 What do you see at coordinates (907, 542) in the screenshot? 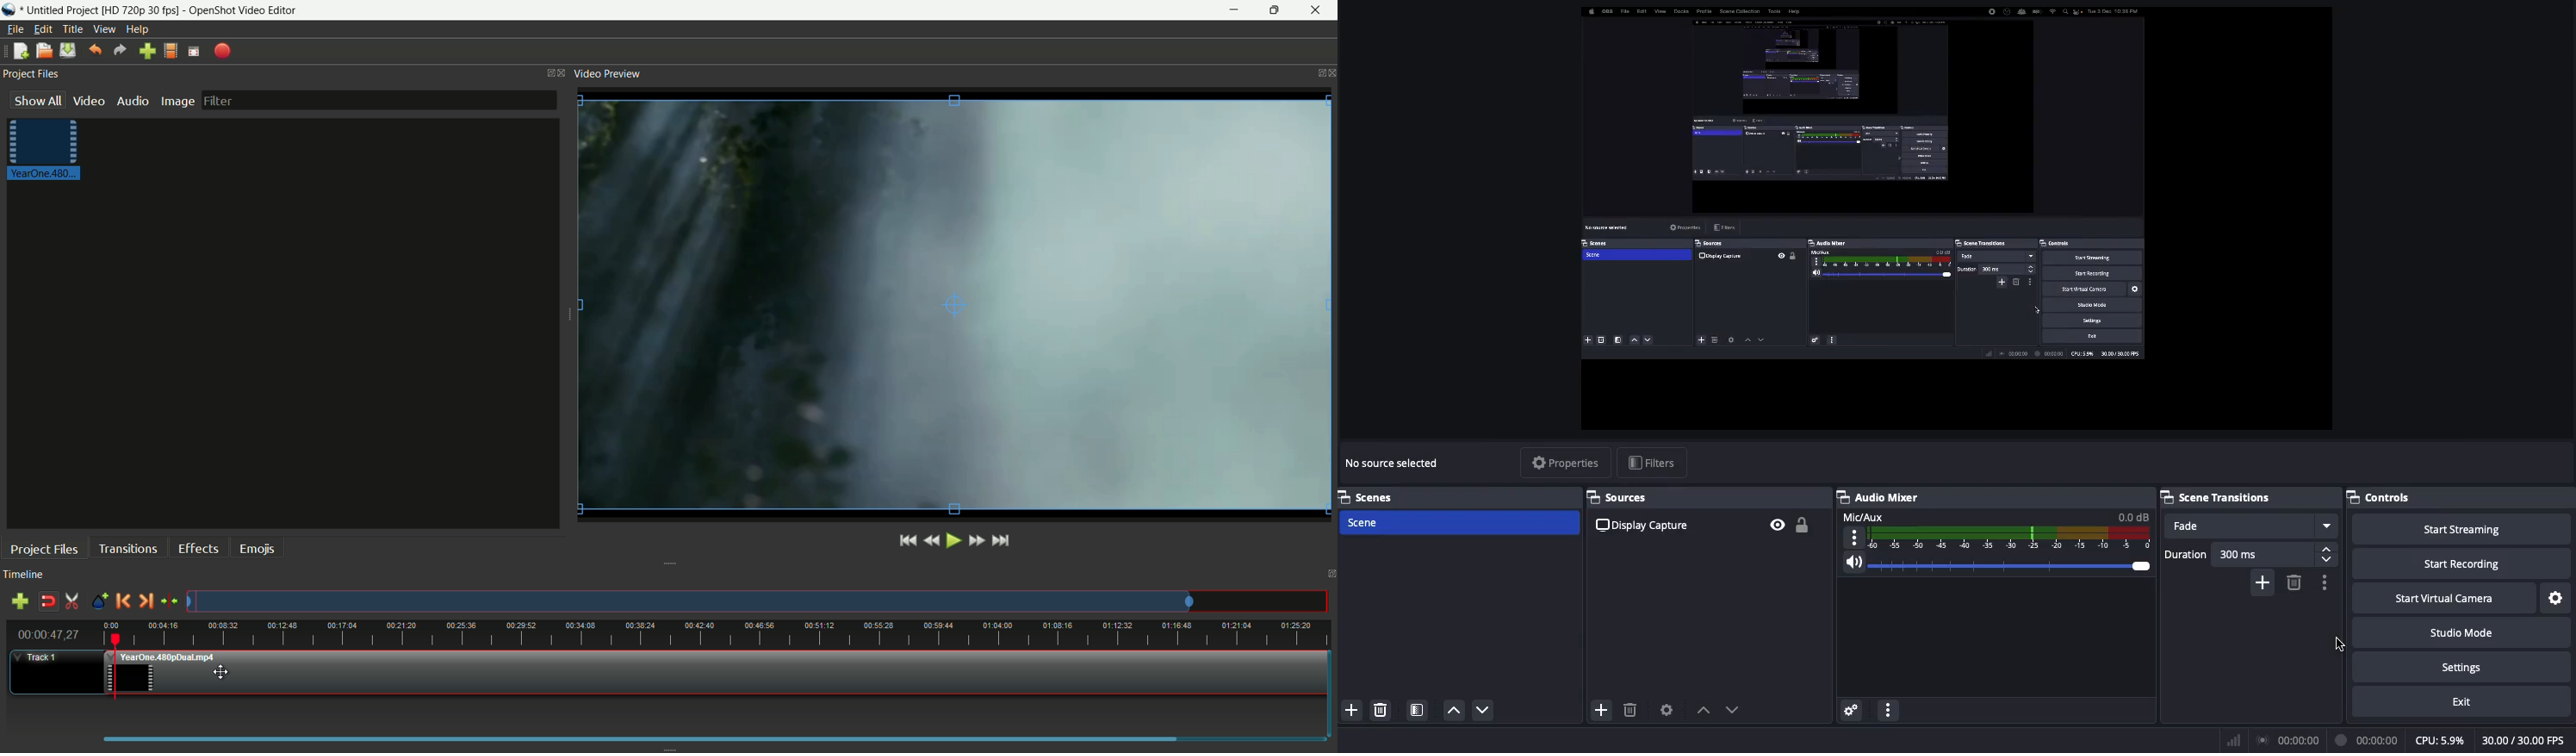
I see `jump to start` at bounding box center [907, 542].